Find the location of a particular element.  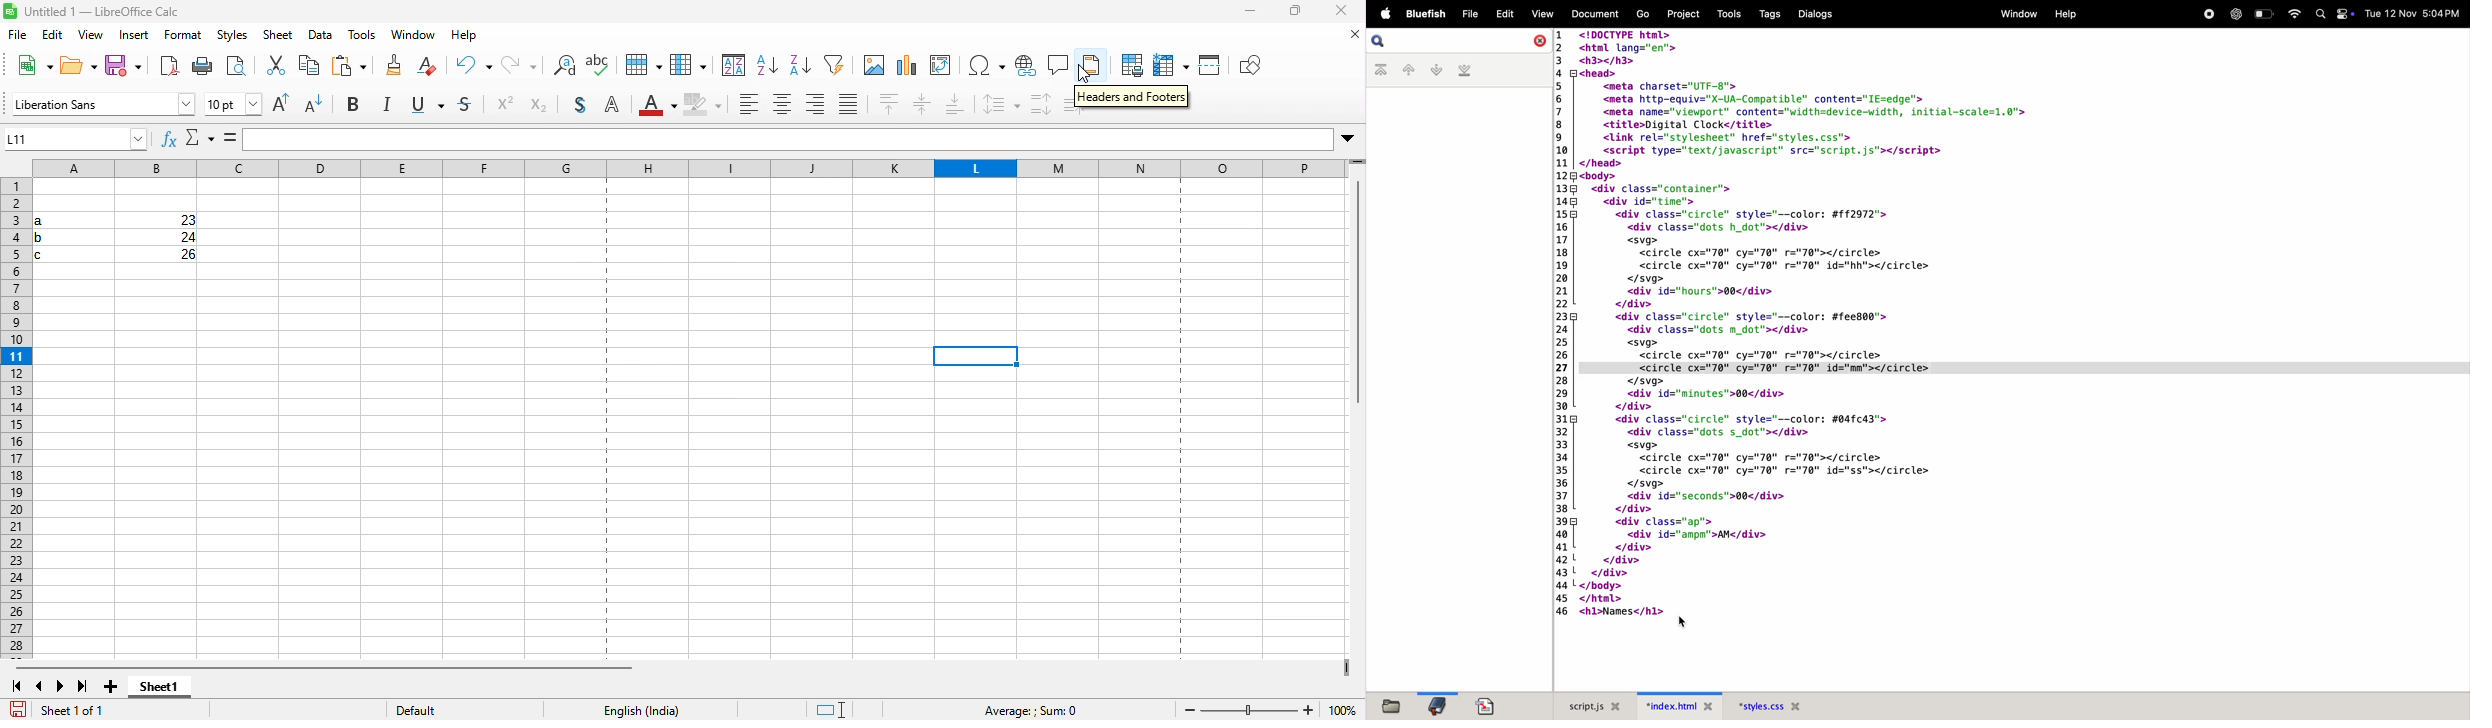

window is located at coordinates (2013, 13).